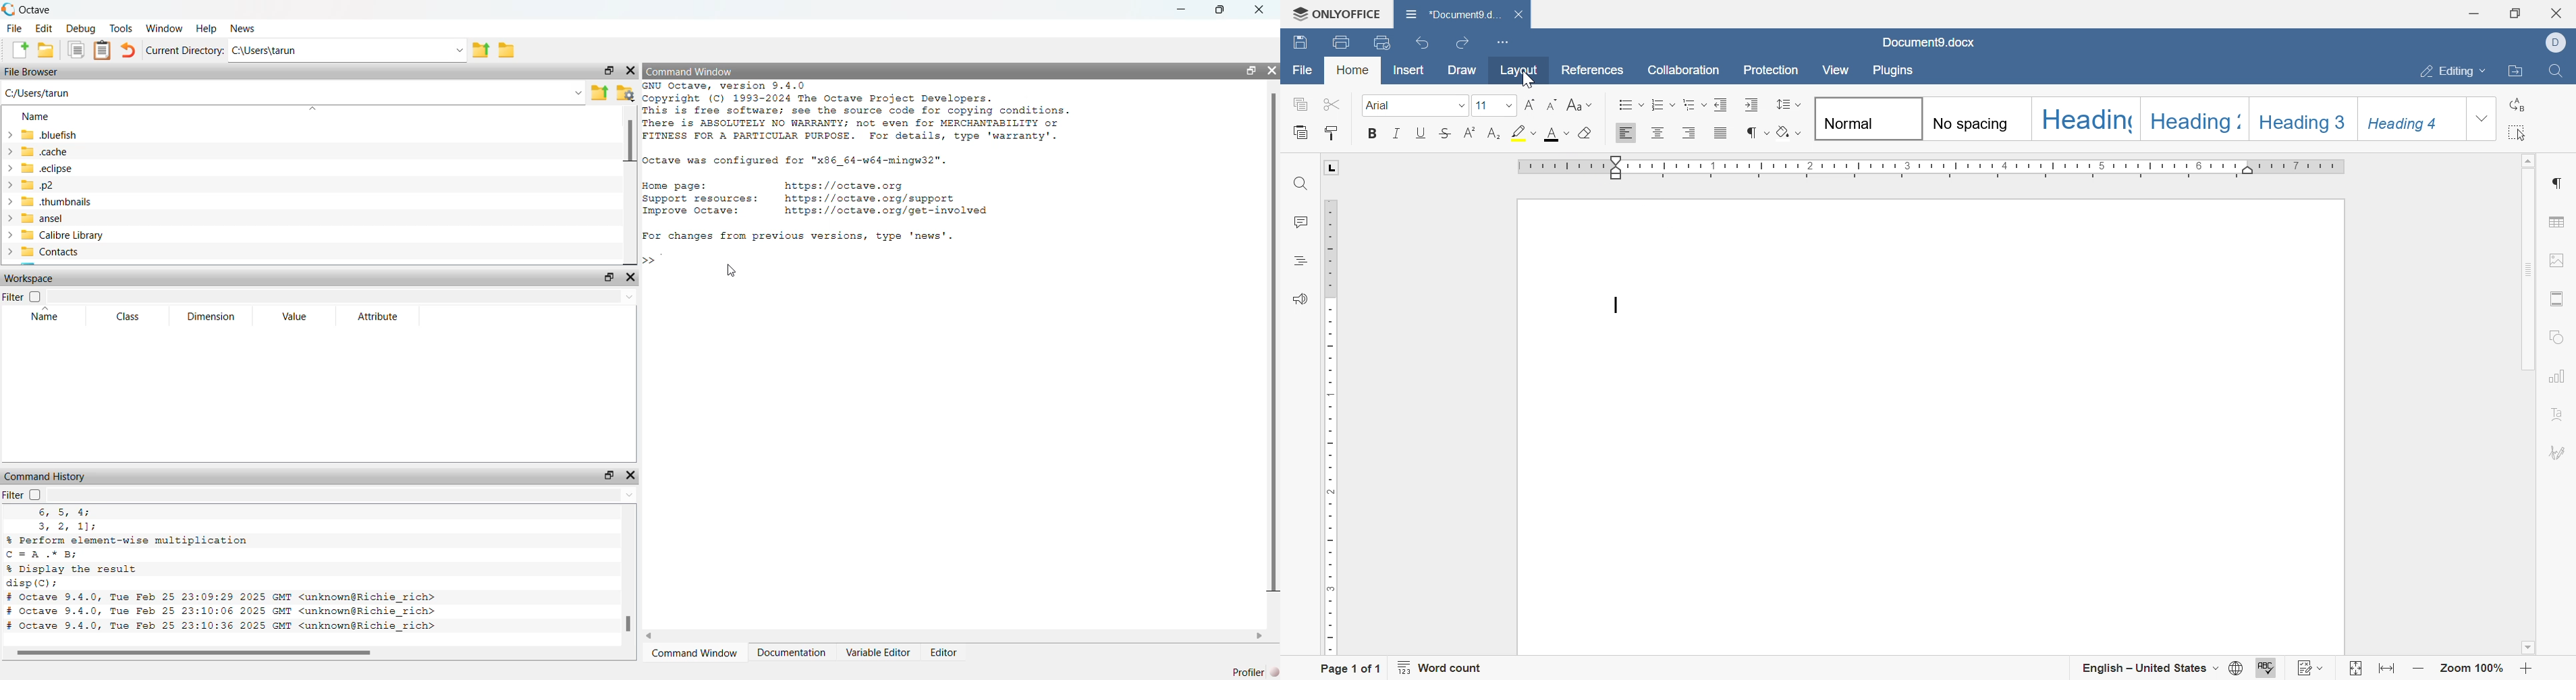 This screenshot has width=2576, height=700. Describe the element at coordinates (626, 93) in the screenshot. I see `Folder Settings` at that location.